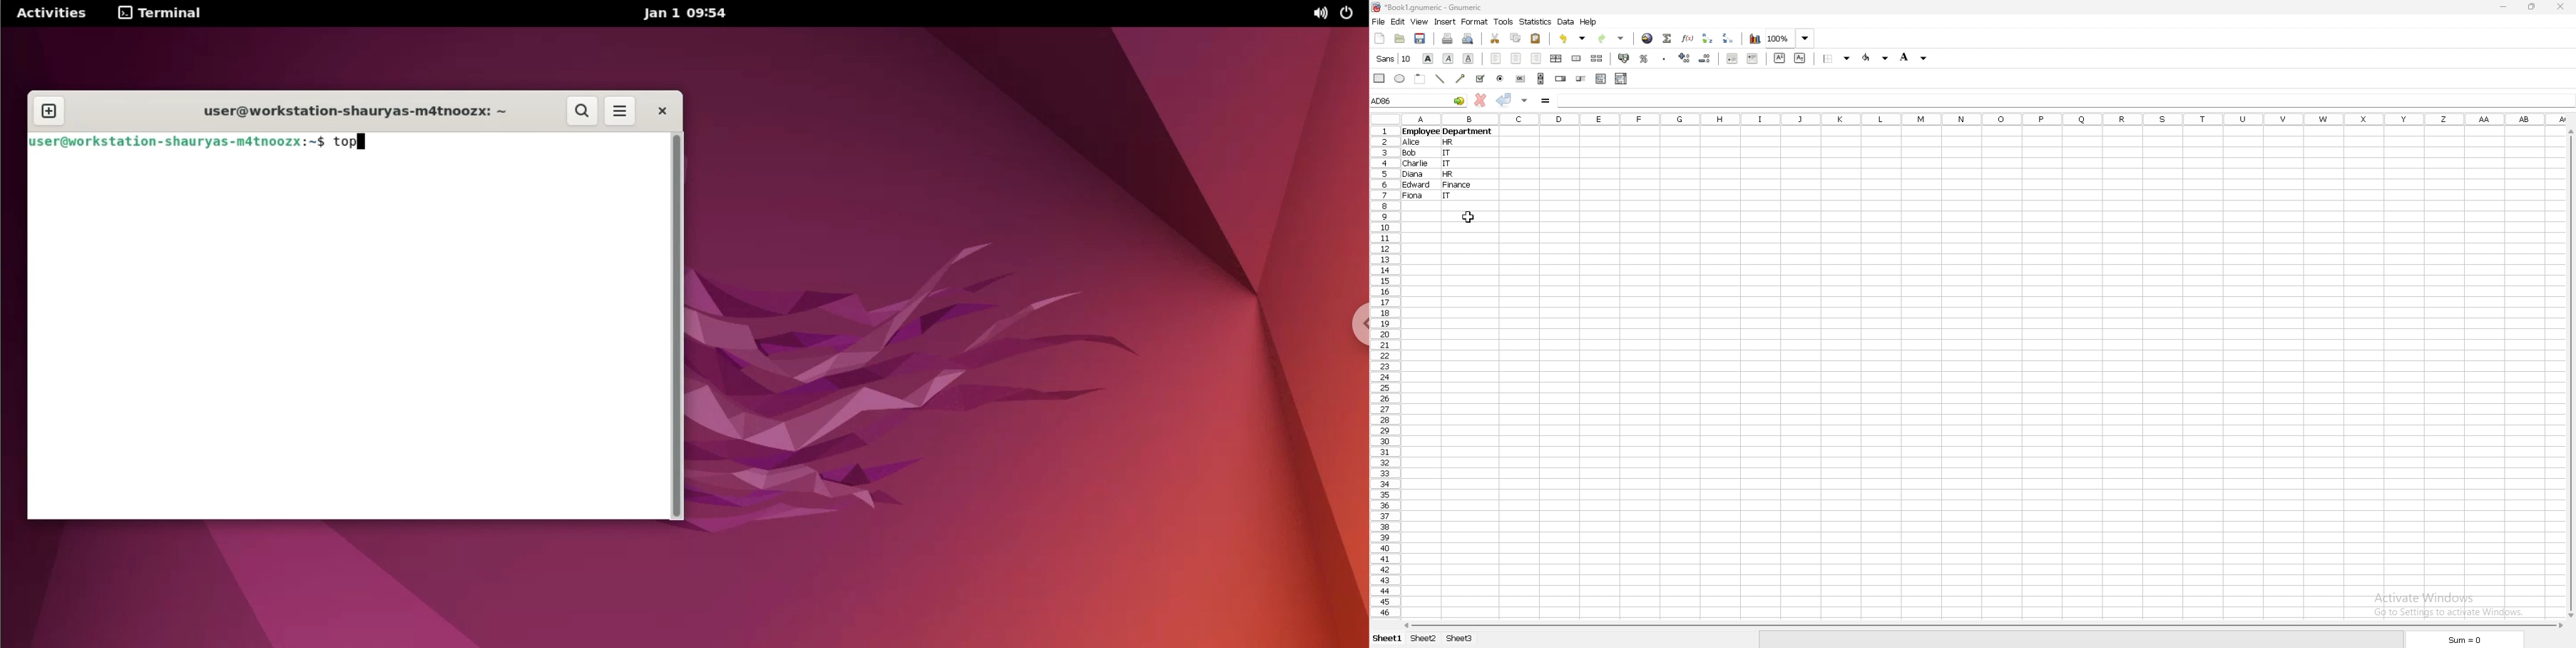 Image resolution: width=2576 pixels, height=672 pixels. What do you see at coordinates (1414, 176) in the screenshot?
I see `diana` at bounding box center [1414, 176].